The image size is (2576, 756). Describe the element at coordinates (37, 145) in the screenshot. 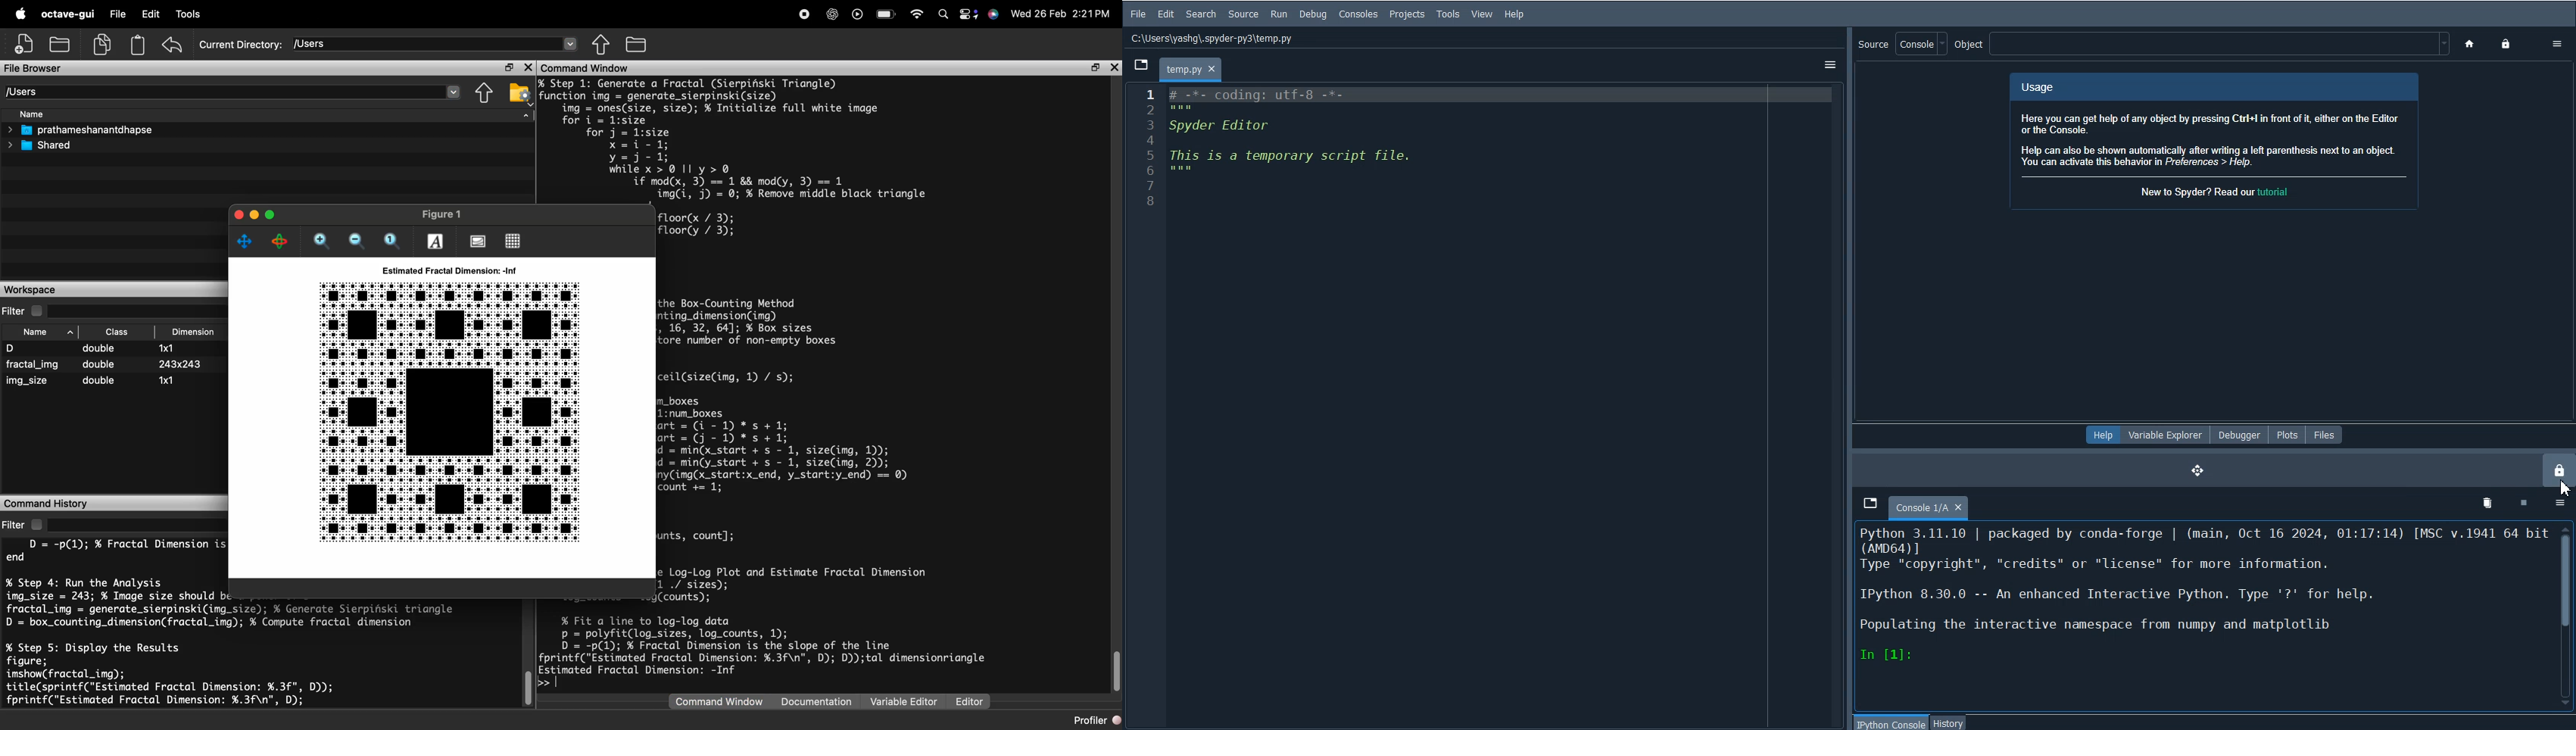

I see `Shared` at that location.